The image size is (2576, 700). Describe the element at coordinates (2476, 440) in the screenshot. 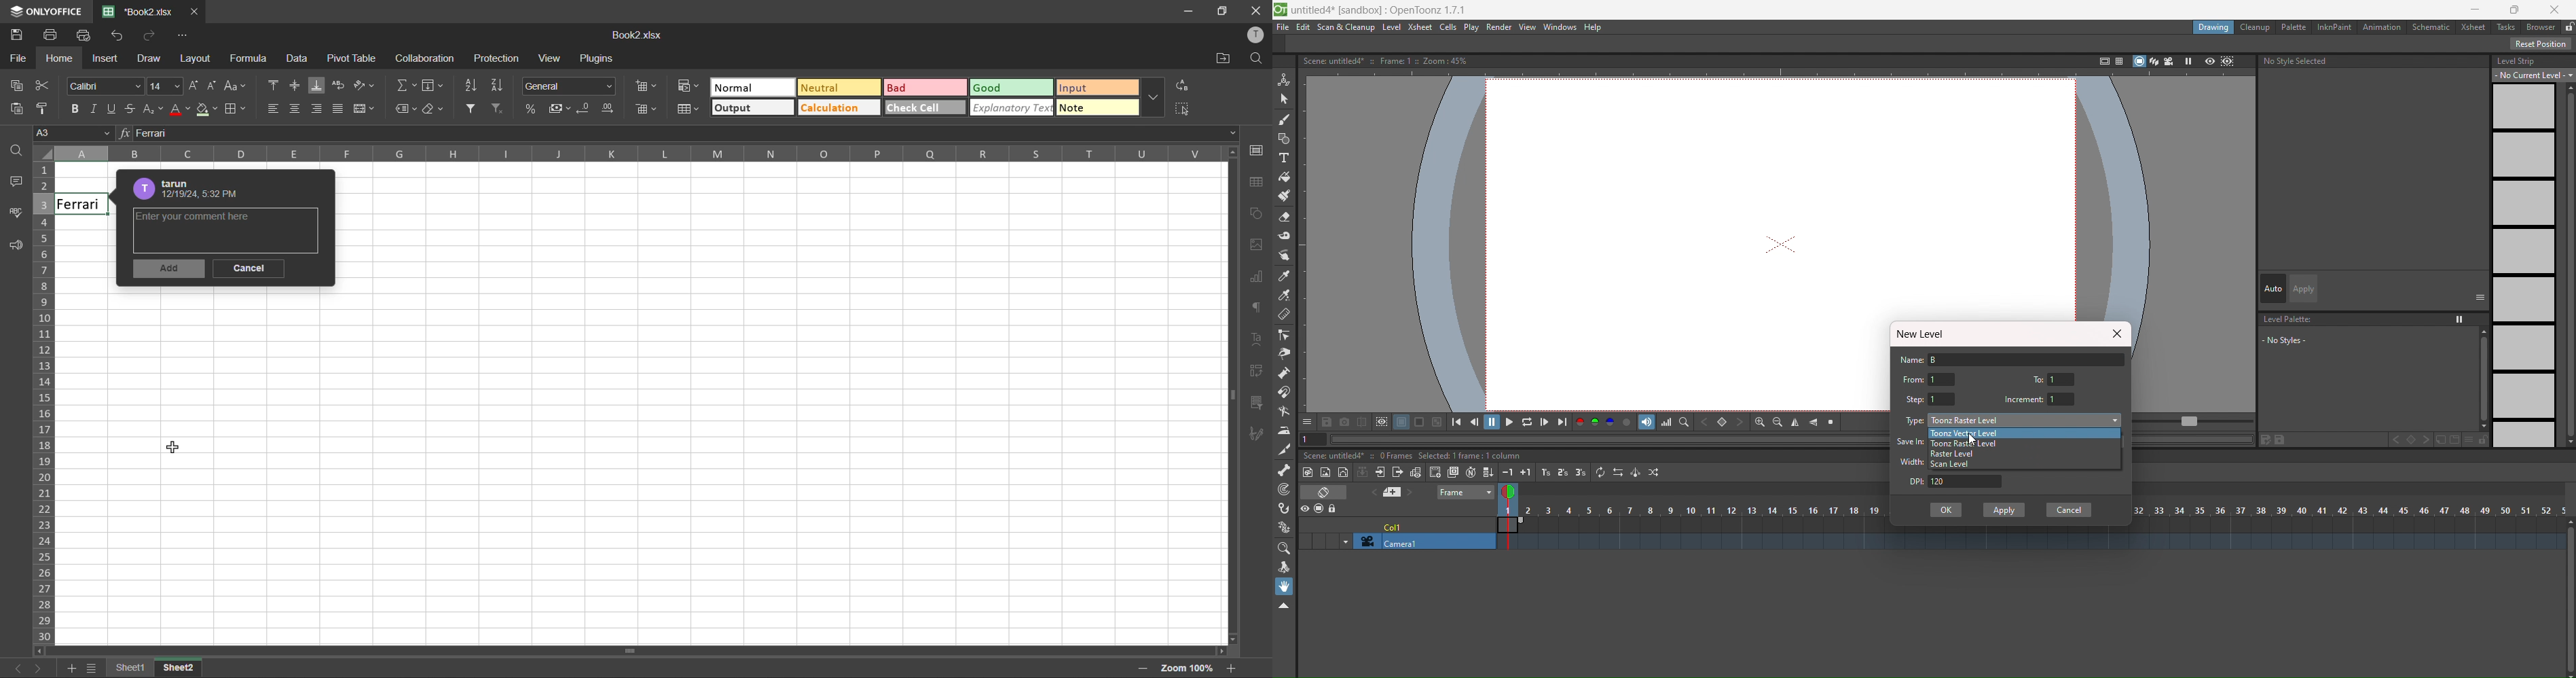

I see `options and lock` at that location.